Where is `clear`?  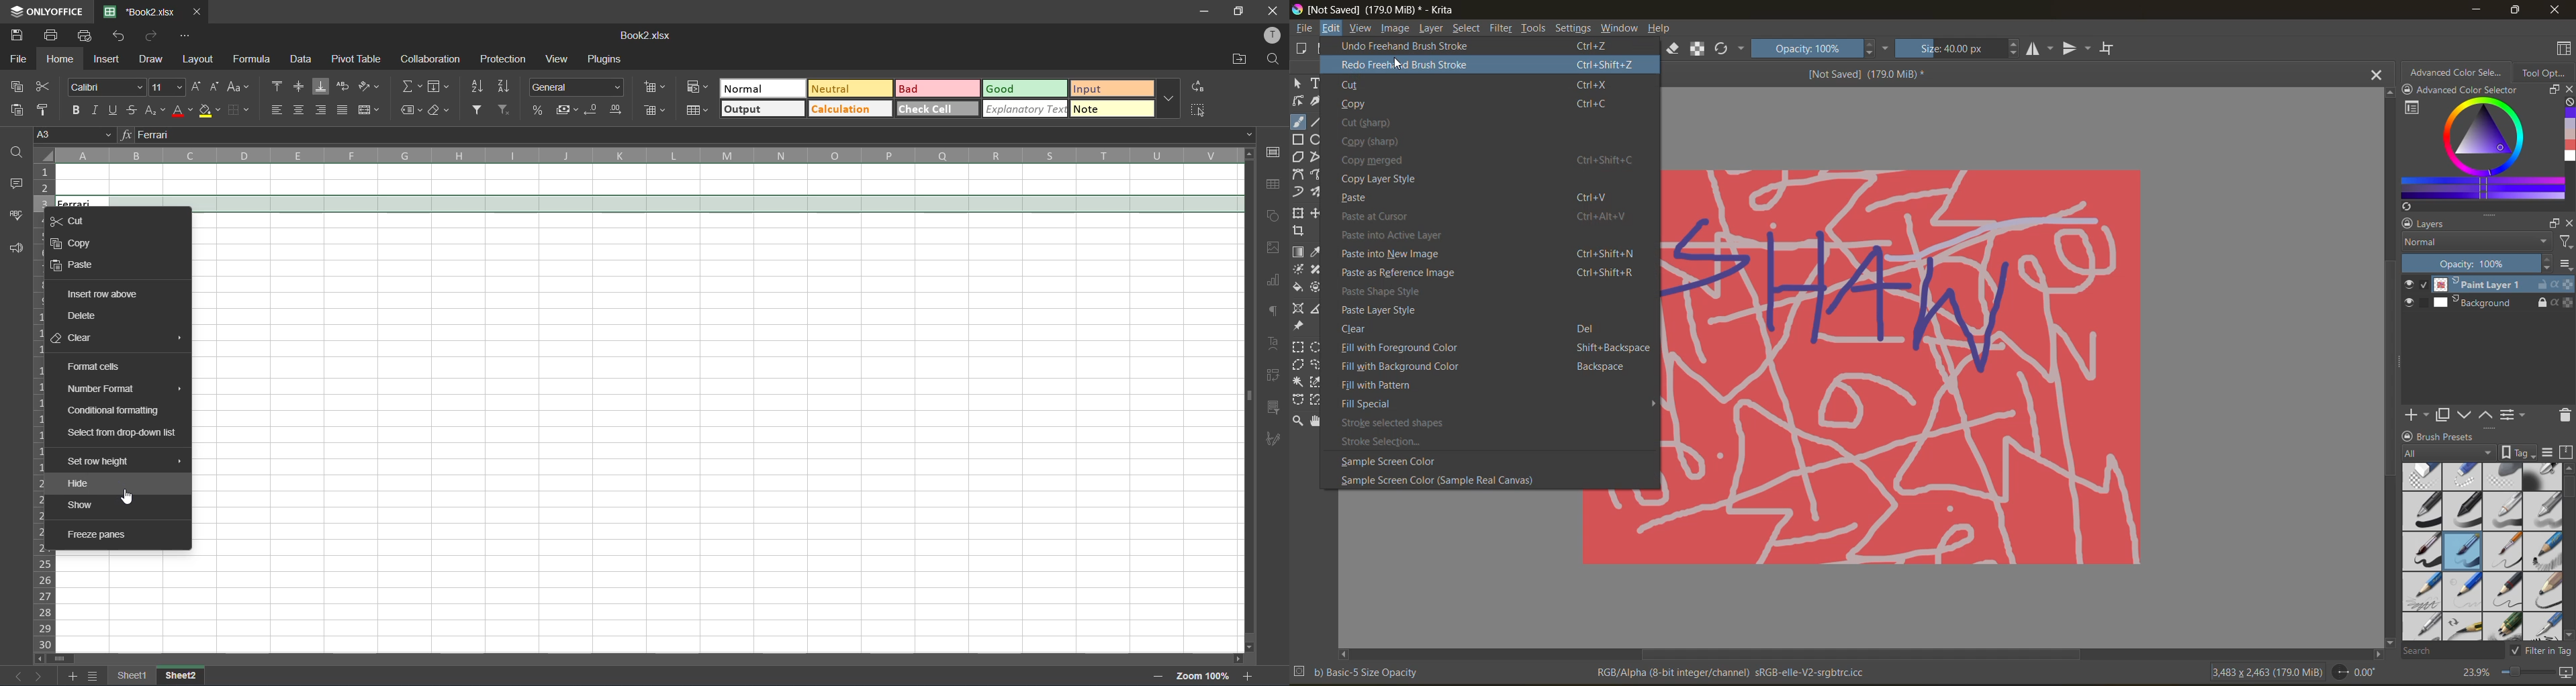 clear is located at coordinates (77, 338).